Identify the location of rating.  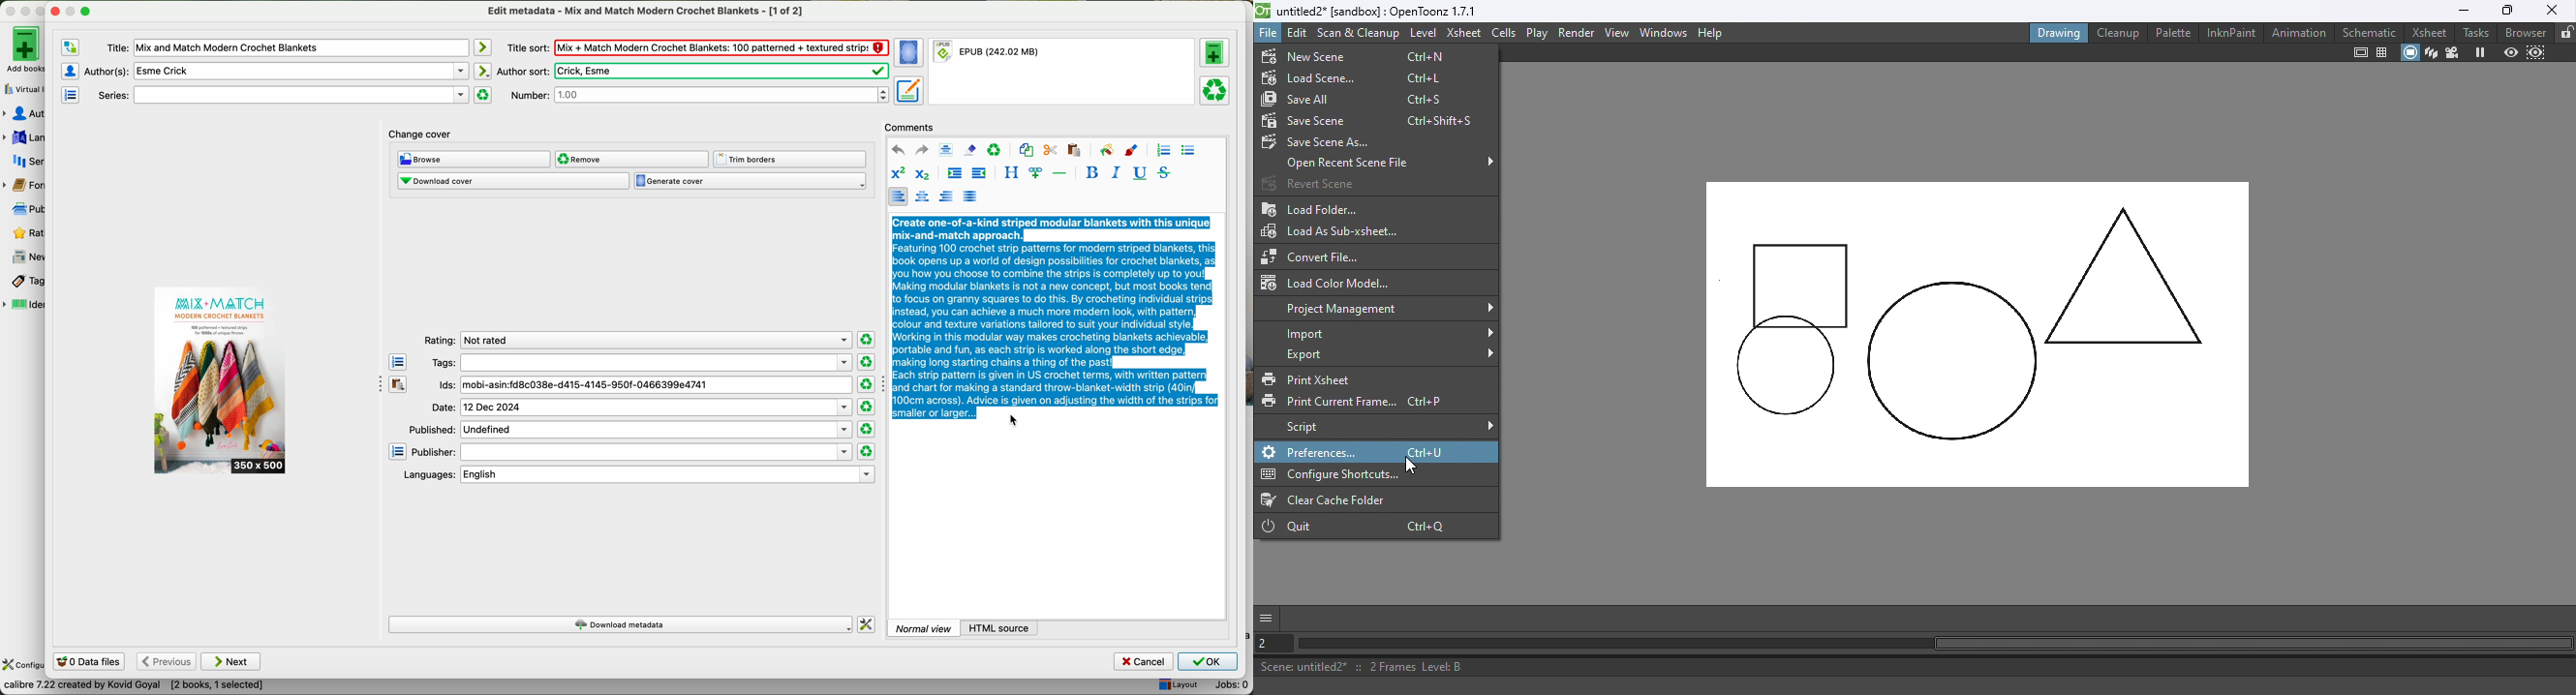
(635, 340).